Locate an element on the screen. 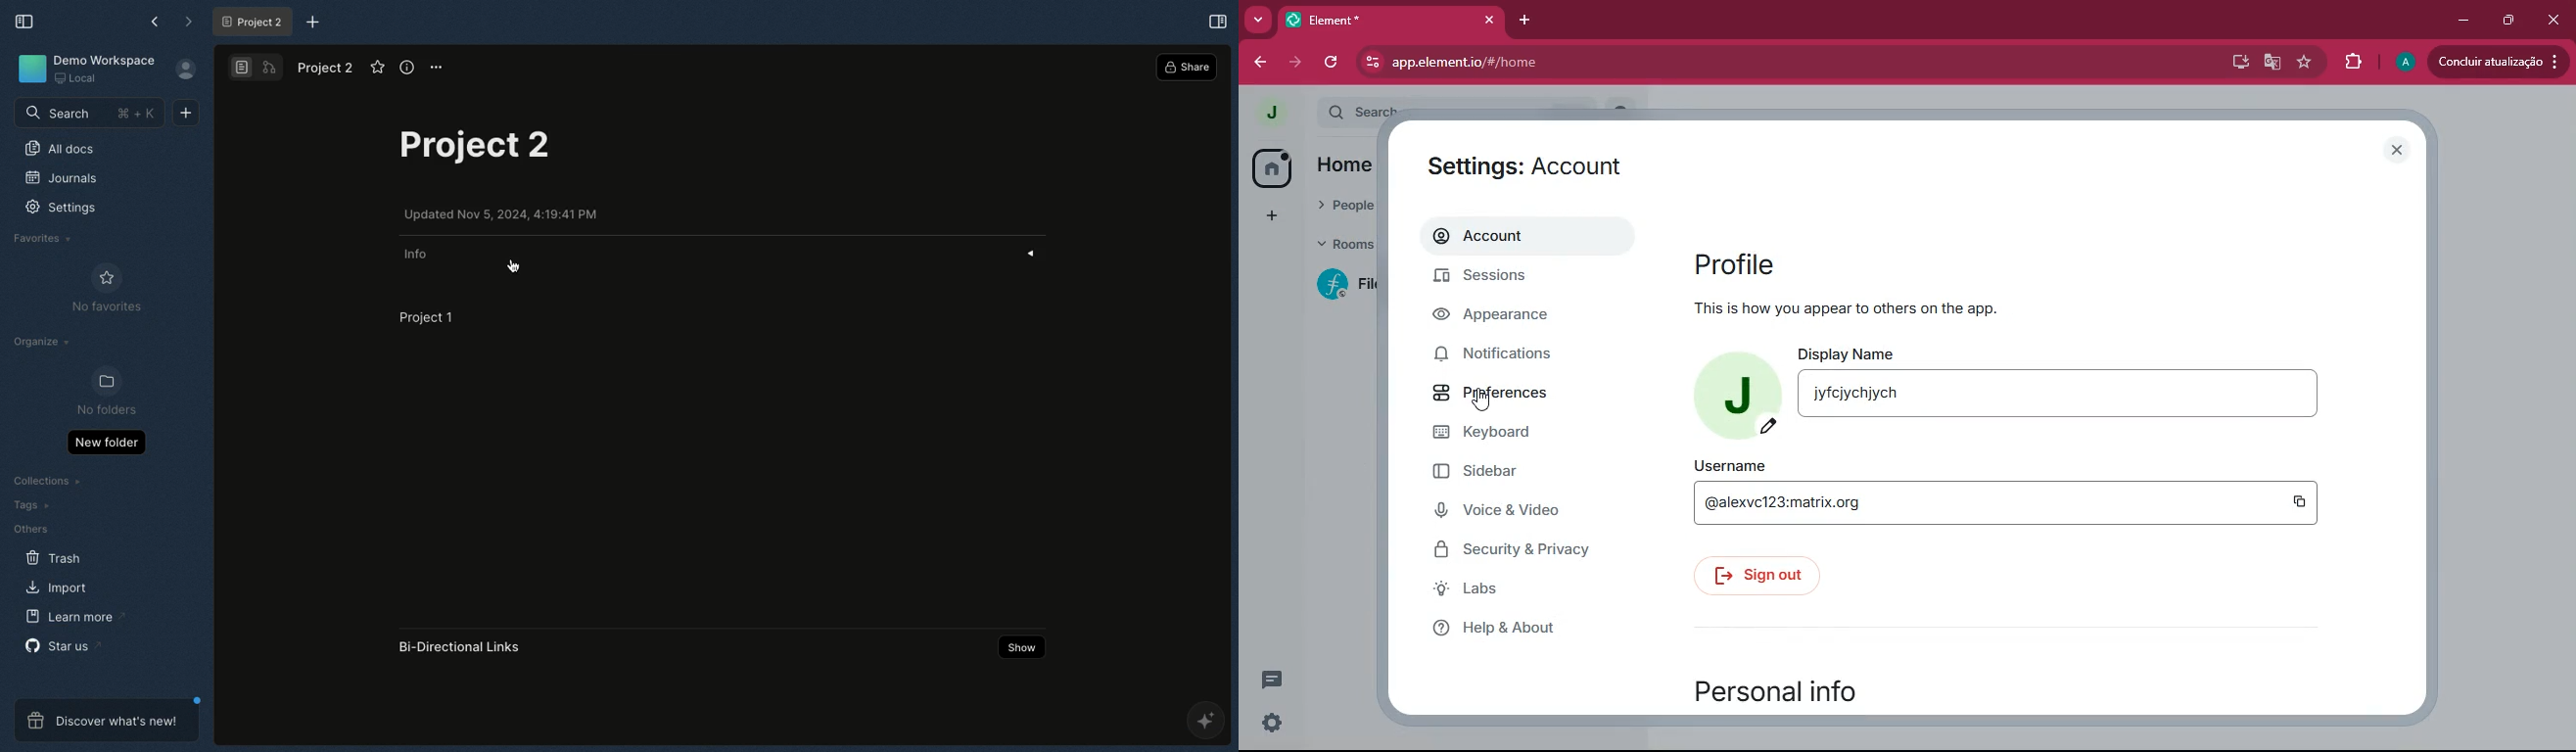 The width and height of the screenshot is (2576, 756). maximize is located at coordinates (2505, 21).